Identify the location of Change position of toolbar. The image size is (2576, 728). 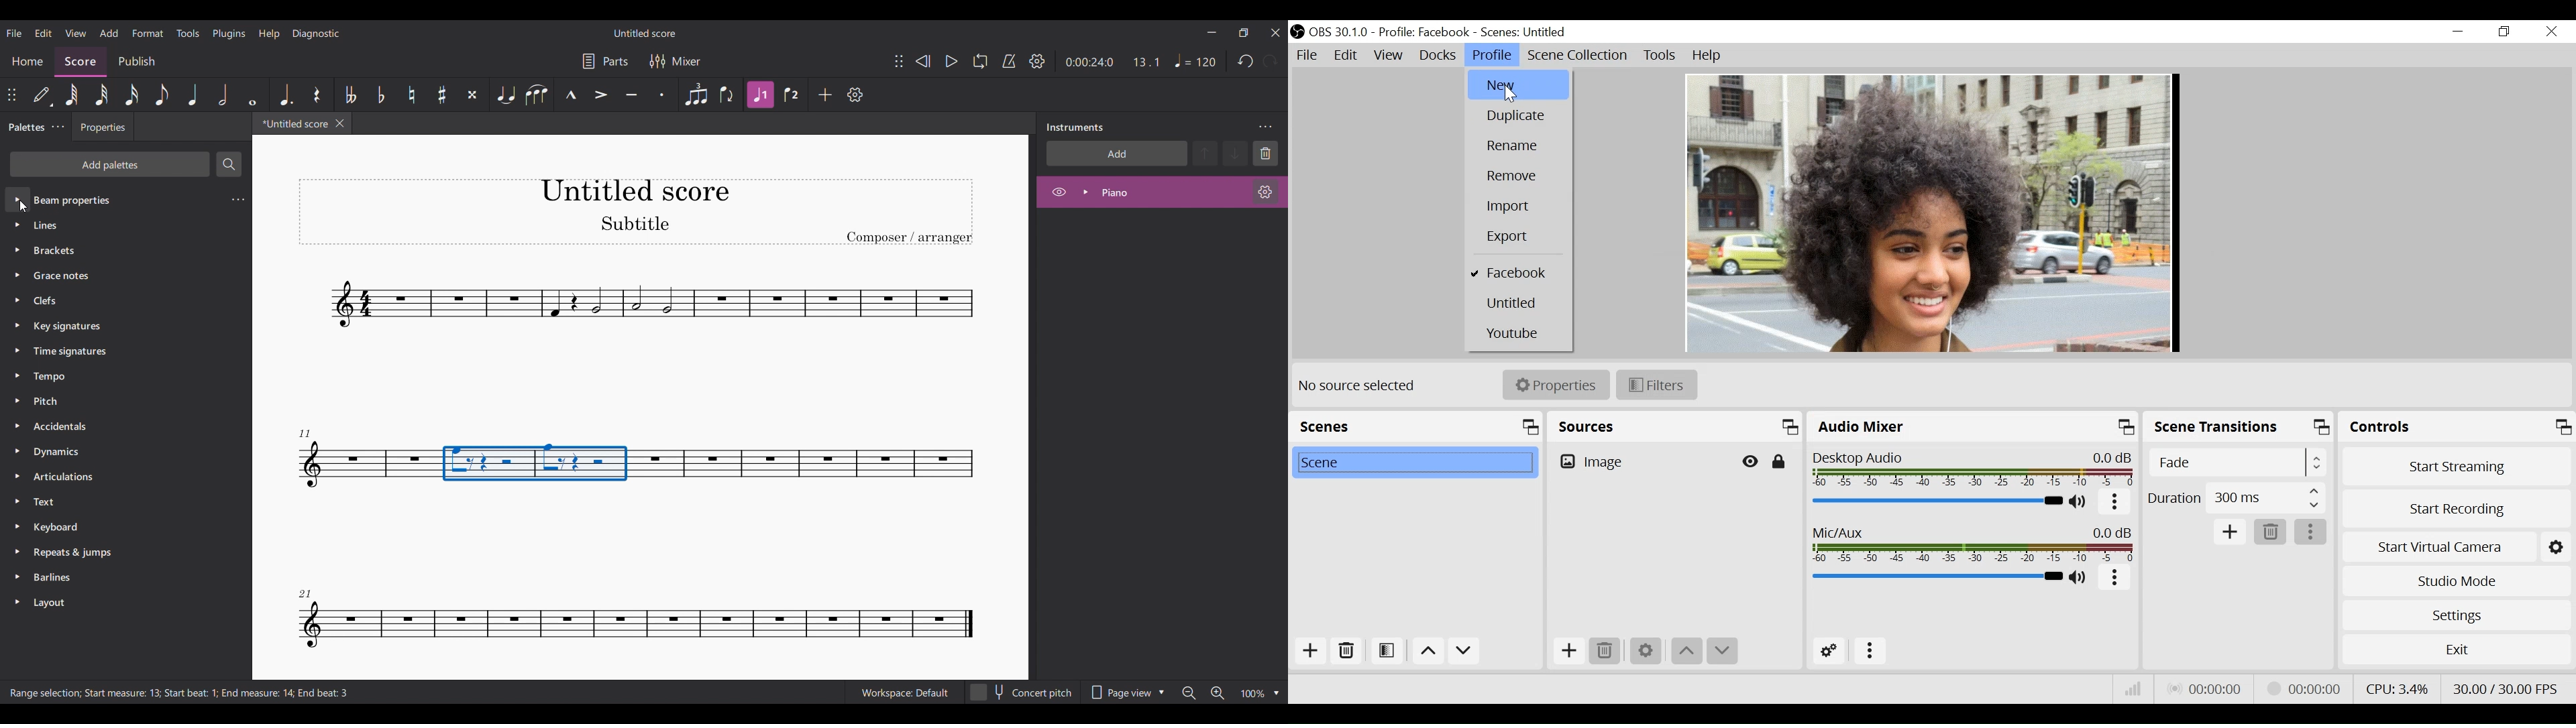
(899, 61).